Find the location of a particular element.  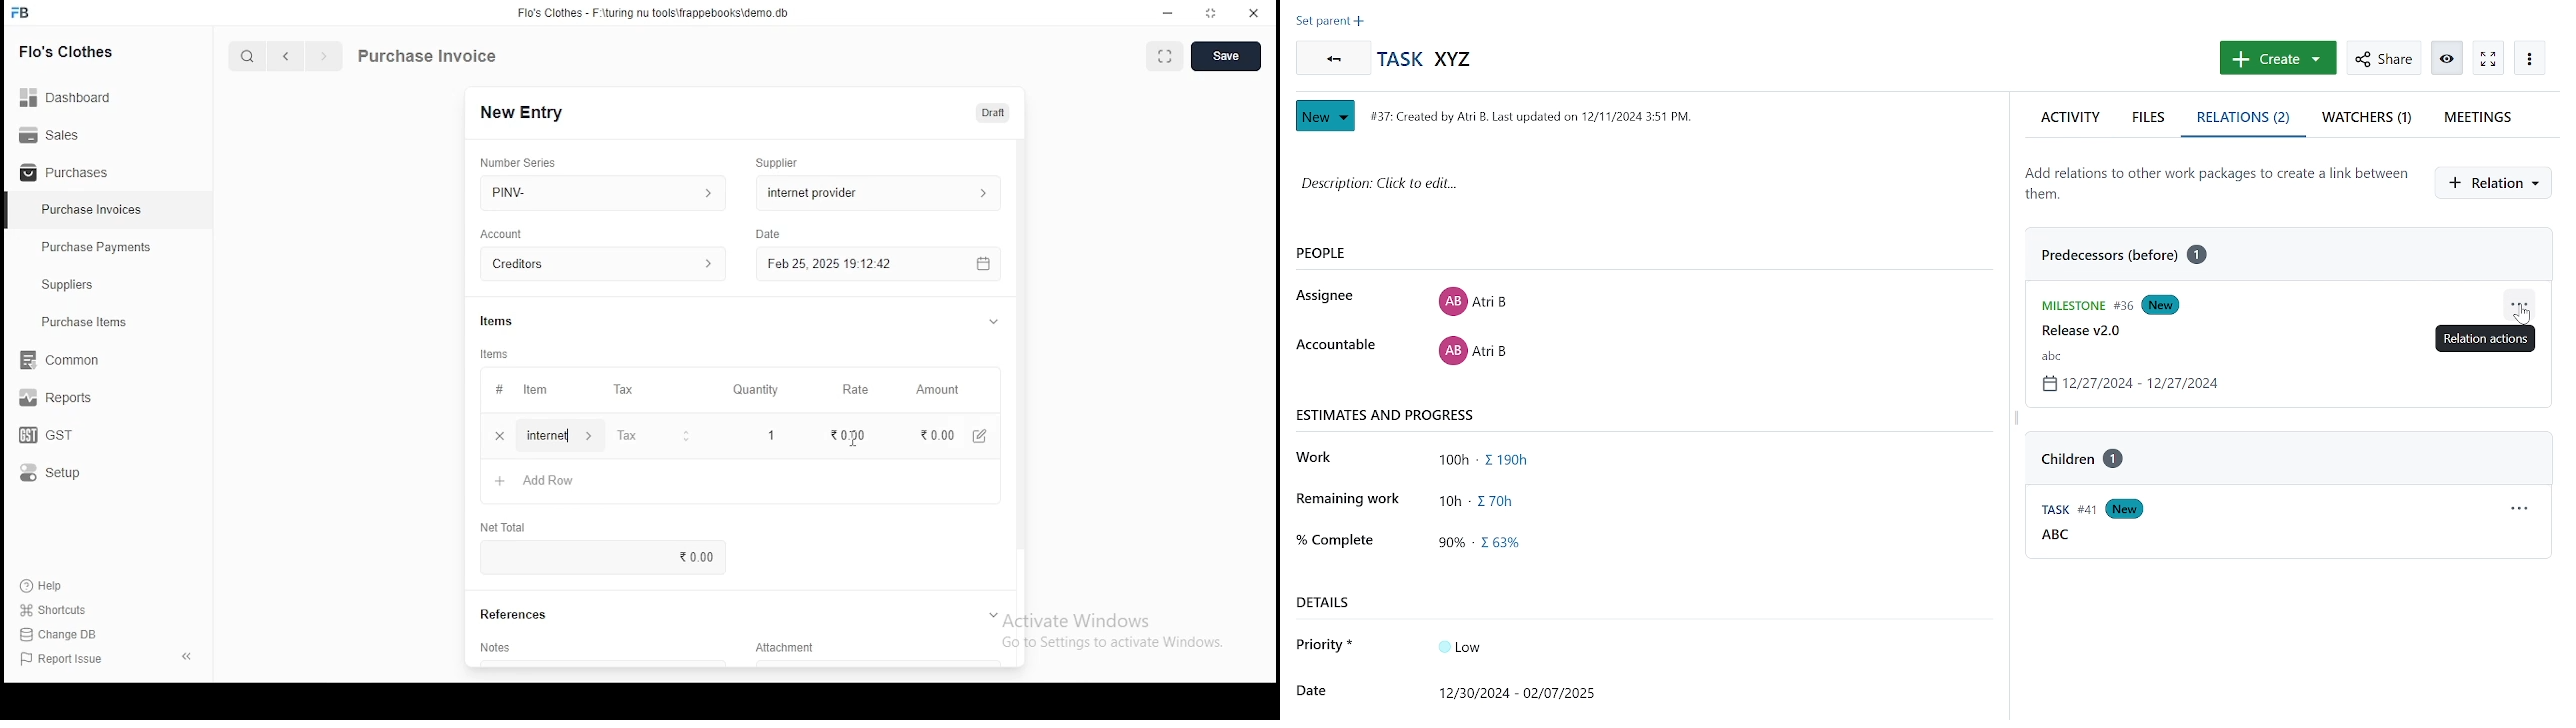

Attachment is located at coordinates (788, 651).